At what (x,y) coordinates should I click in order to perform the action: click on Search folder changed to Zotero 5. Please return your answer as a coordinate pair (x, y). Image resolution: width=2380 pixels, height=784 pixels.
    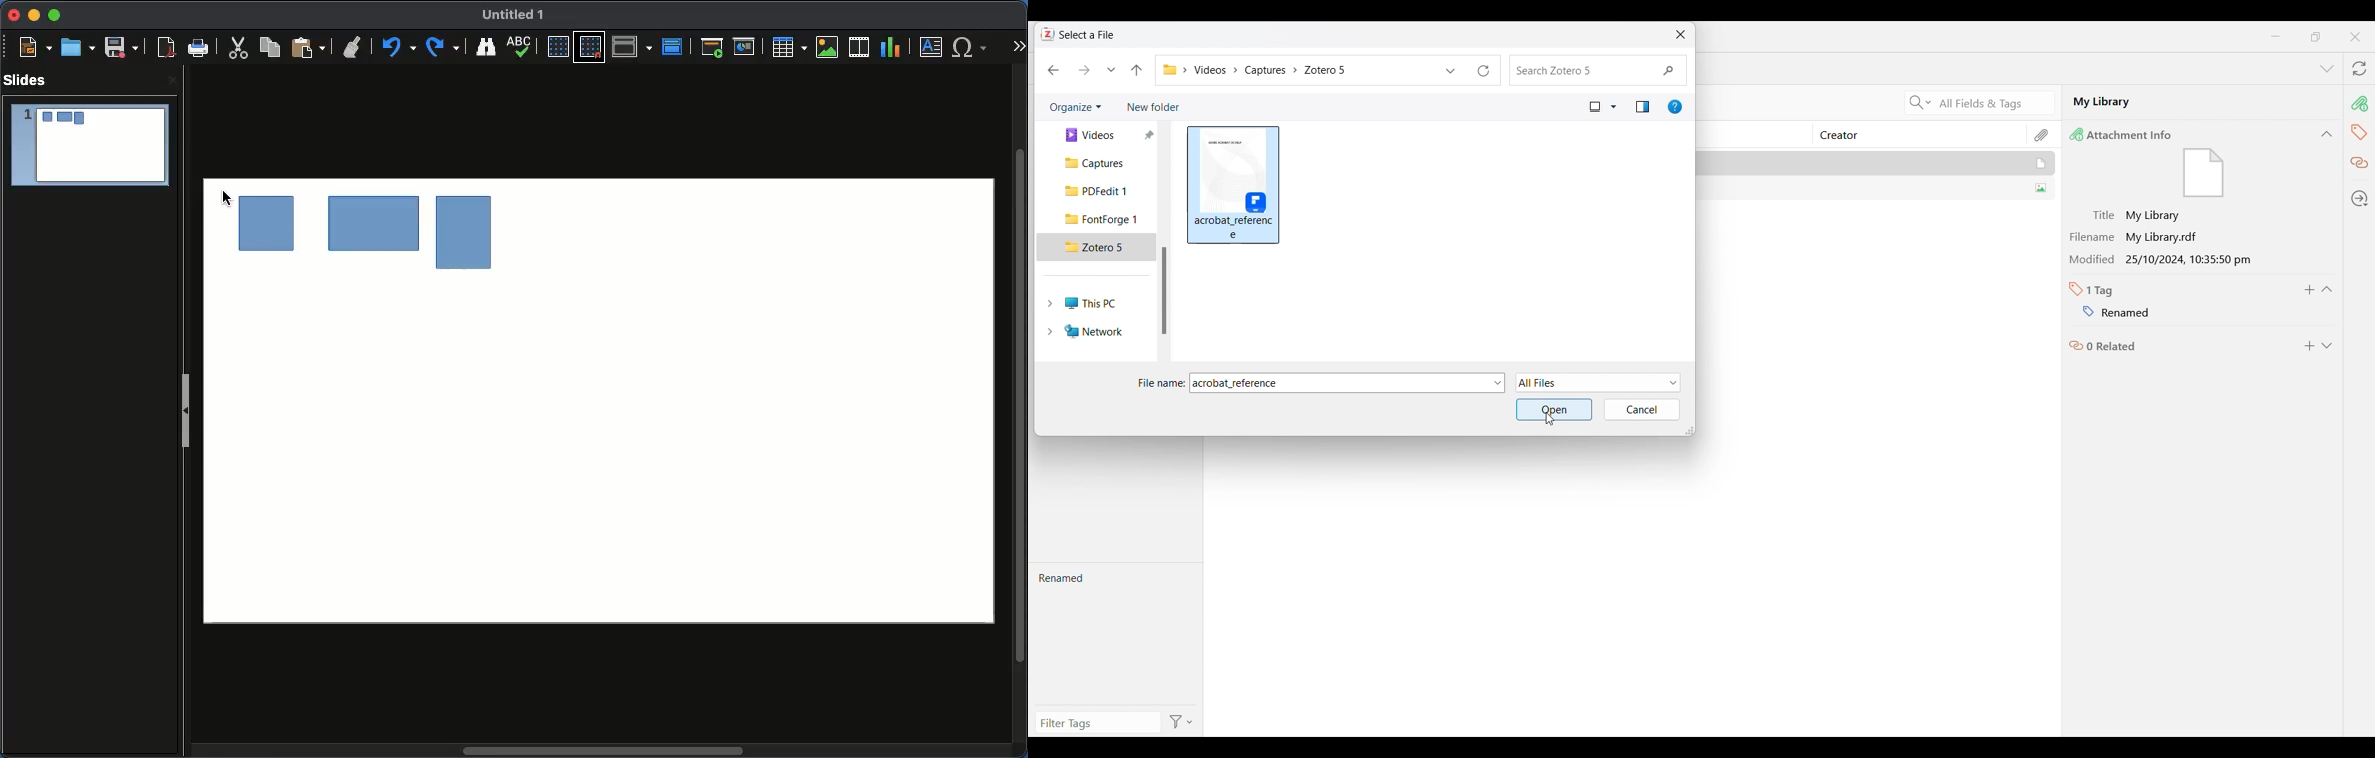
    Looking at the image, I should click on (1578, 69).